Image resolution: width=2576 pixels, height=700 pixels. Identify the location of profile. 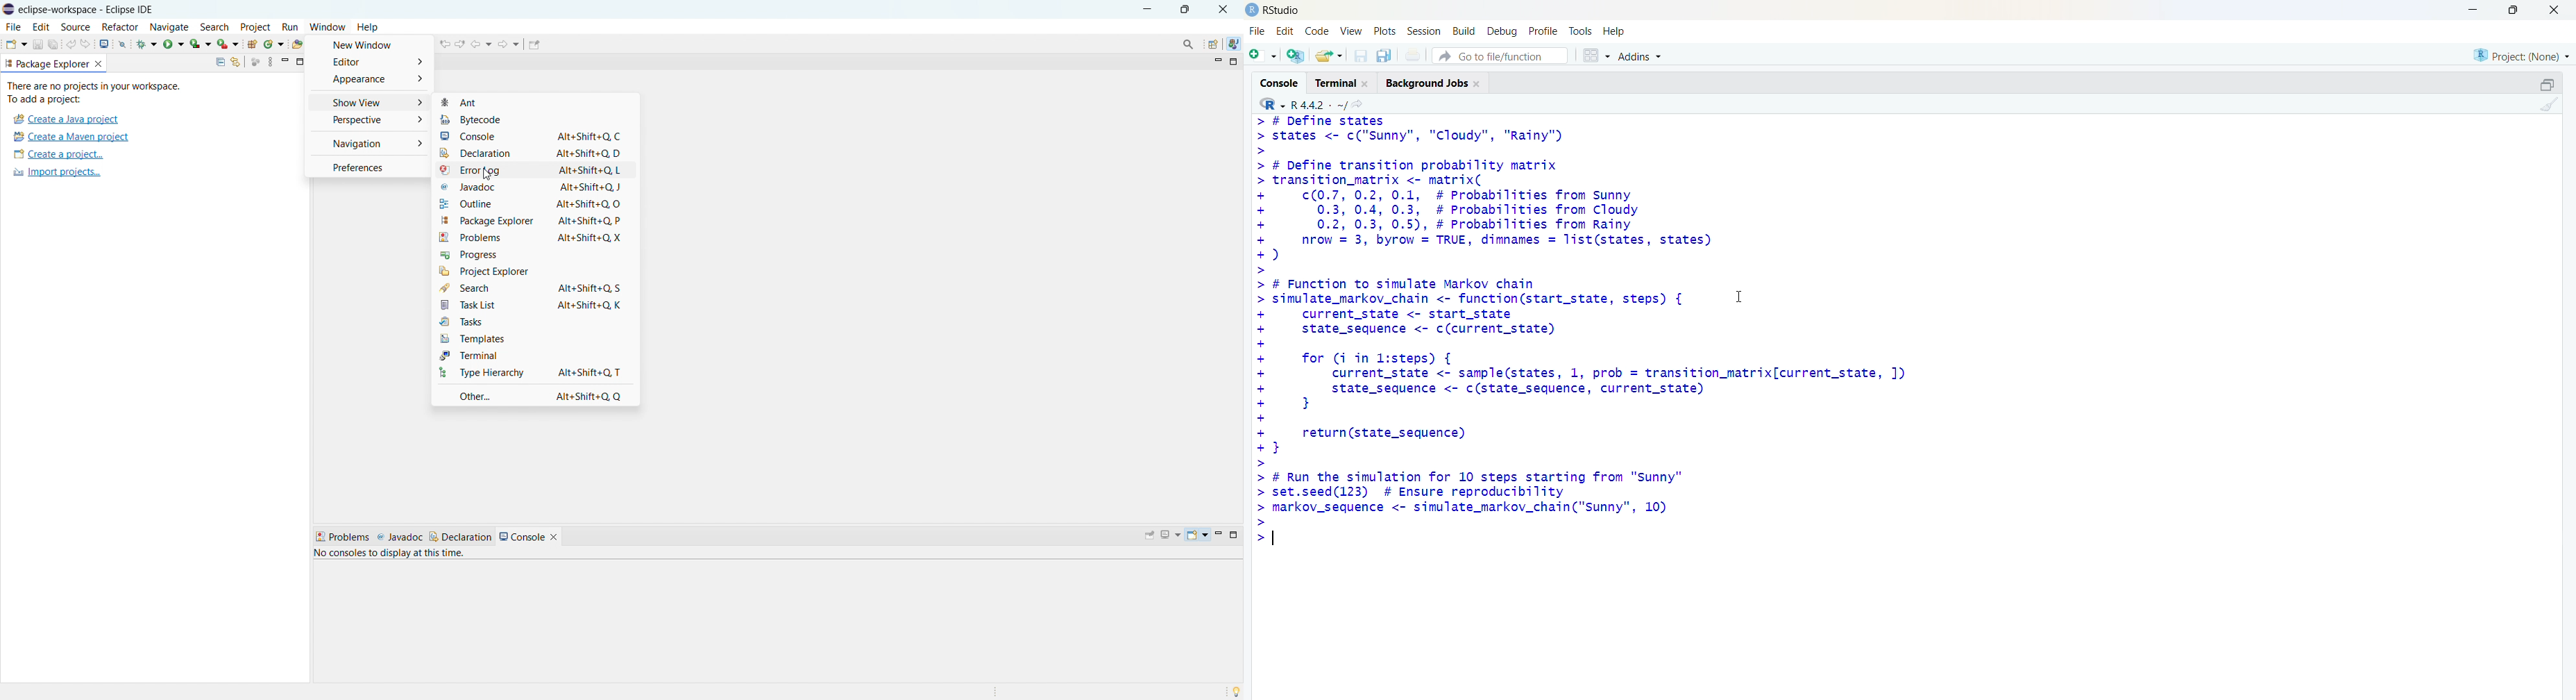
(1541, 31).